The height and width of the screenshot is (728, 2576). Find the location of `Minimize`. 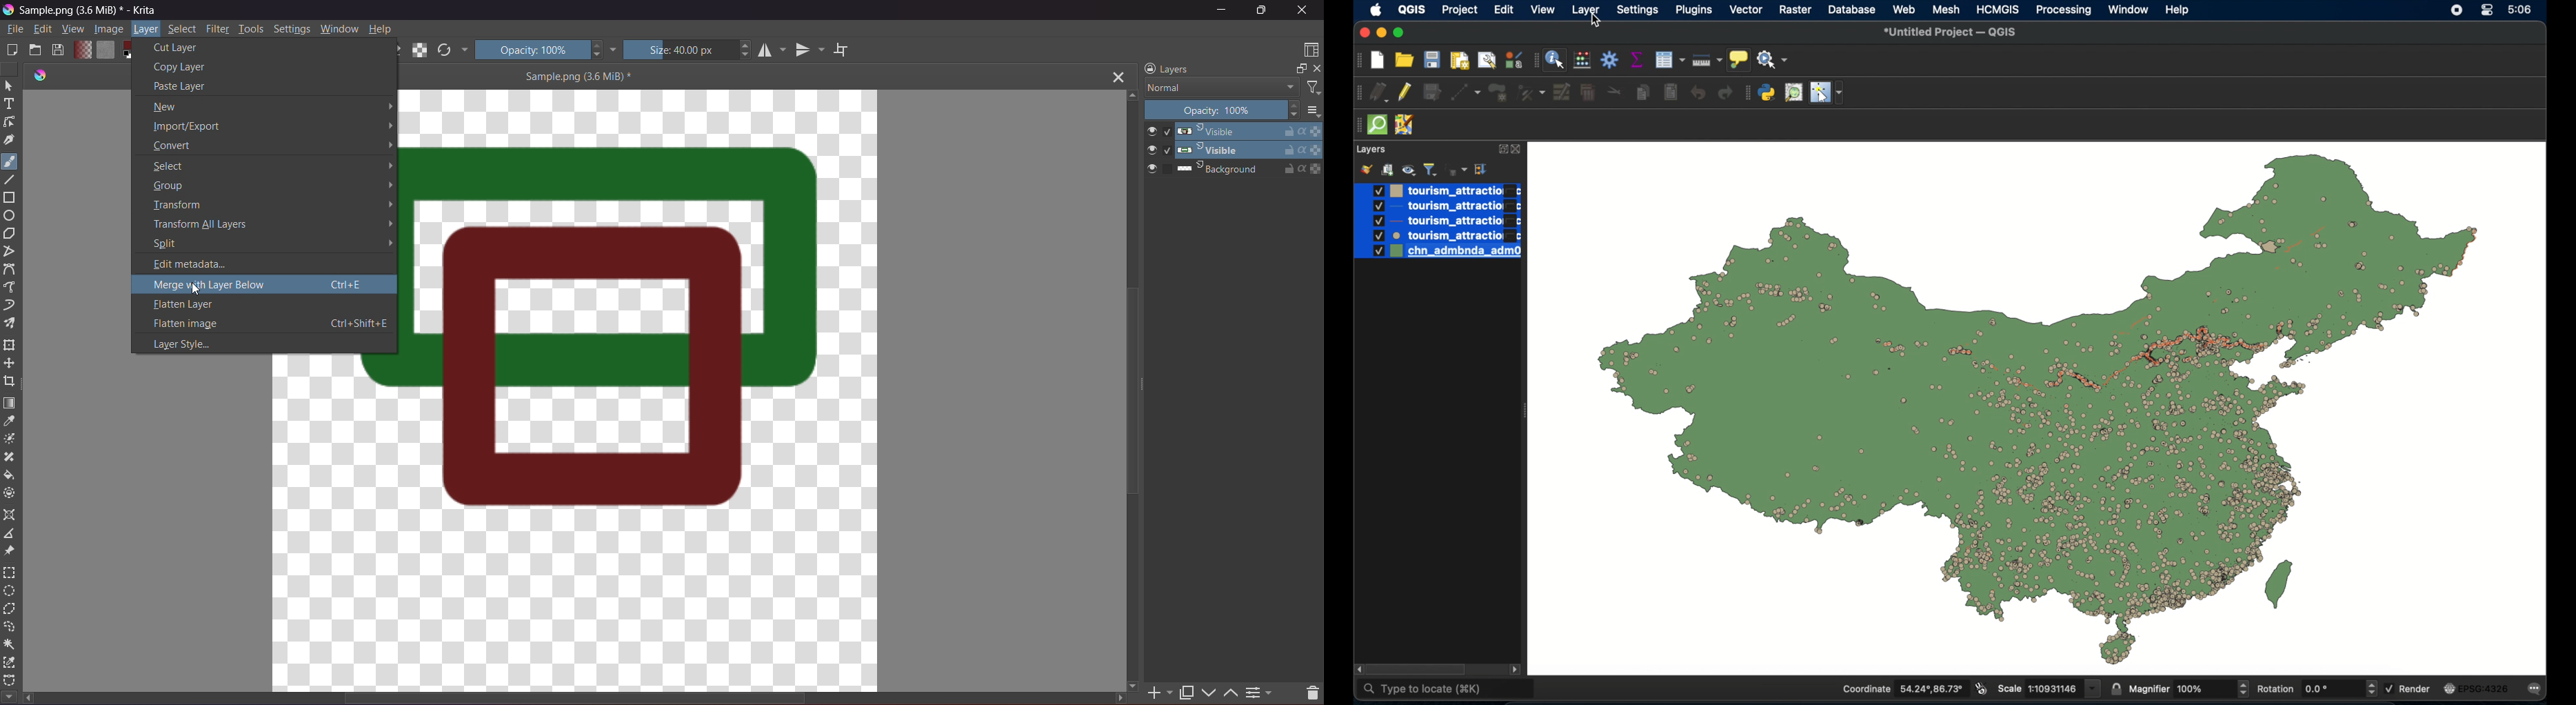

Minimize is located at coordinates (1222, 10).